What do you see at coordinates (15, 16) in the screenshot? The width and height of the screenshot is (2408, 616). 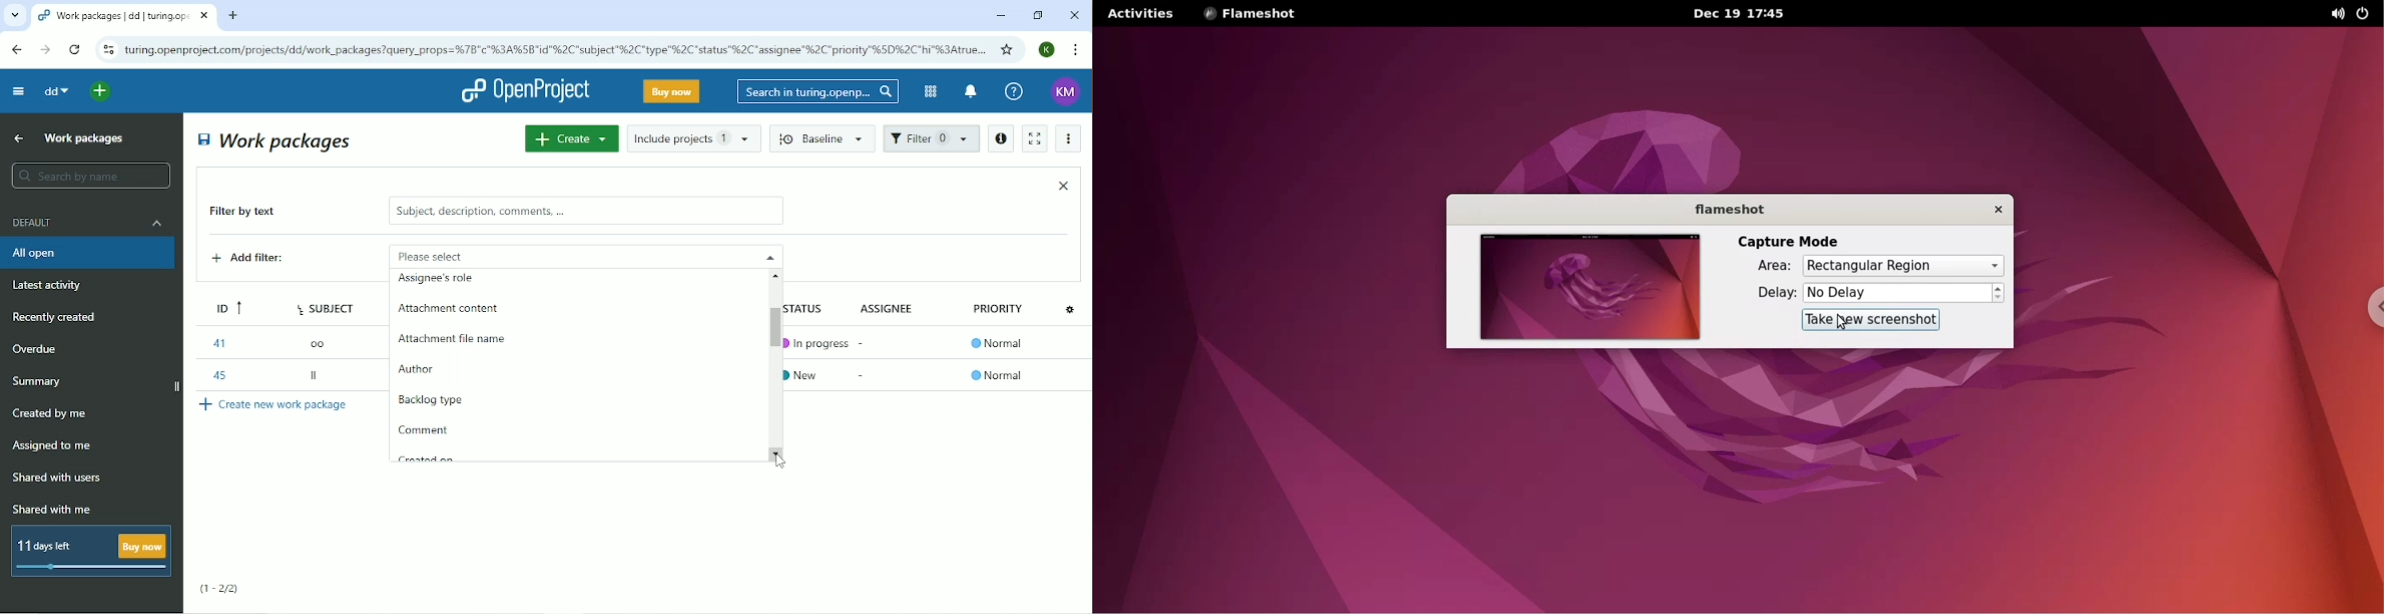 I see `Search tabs` at bounding box center [15, 16].